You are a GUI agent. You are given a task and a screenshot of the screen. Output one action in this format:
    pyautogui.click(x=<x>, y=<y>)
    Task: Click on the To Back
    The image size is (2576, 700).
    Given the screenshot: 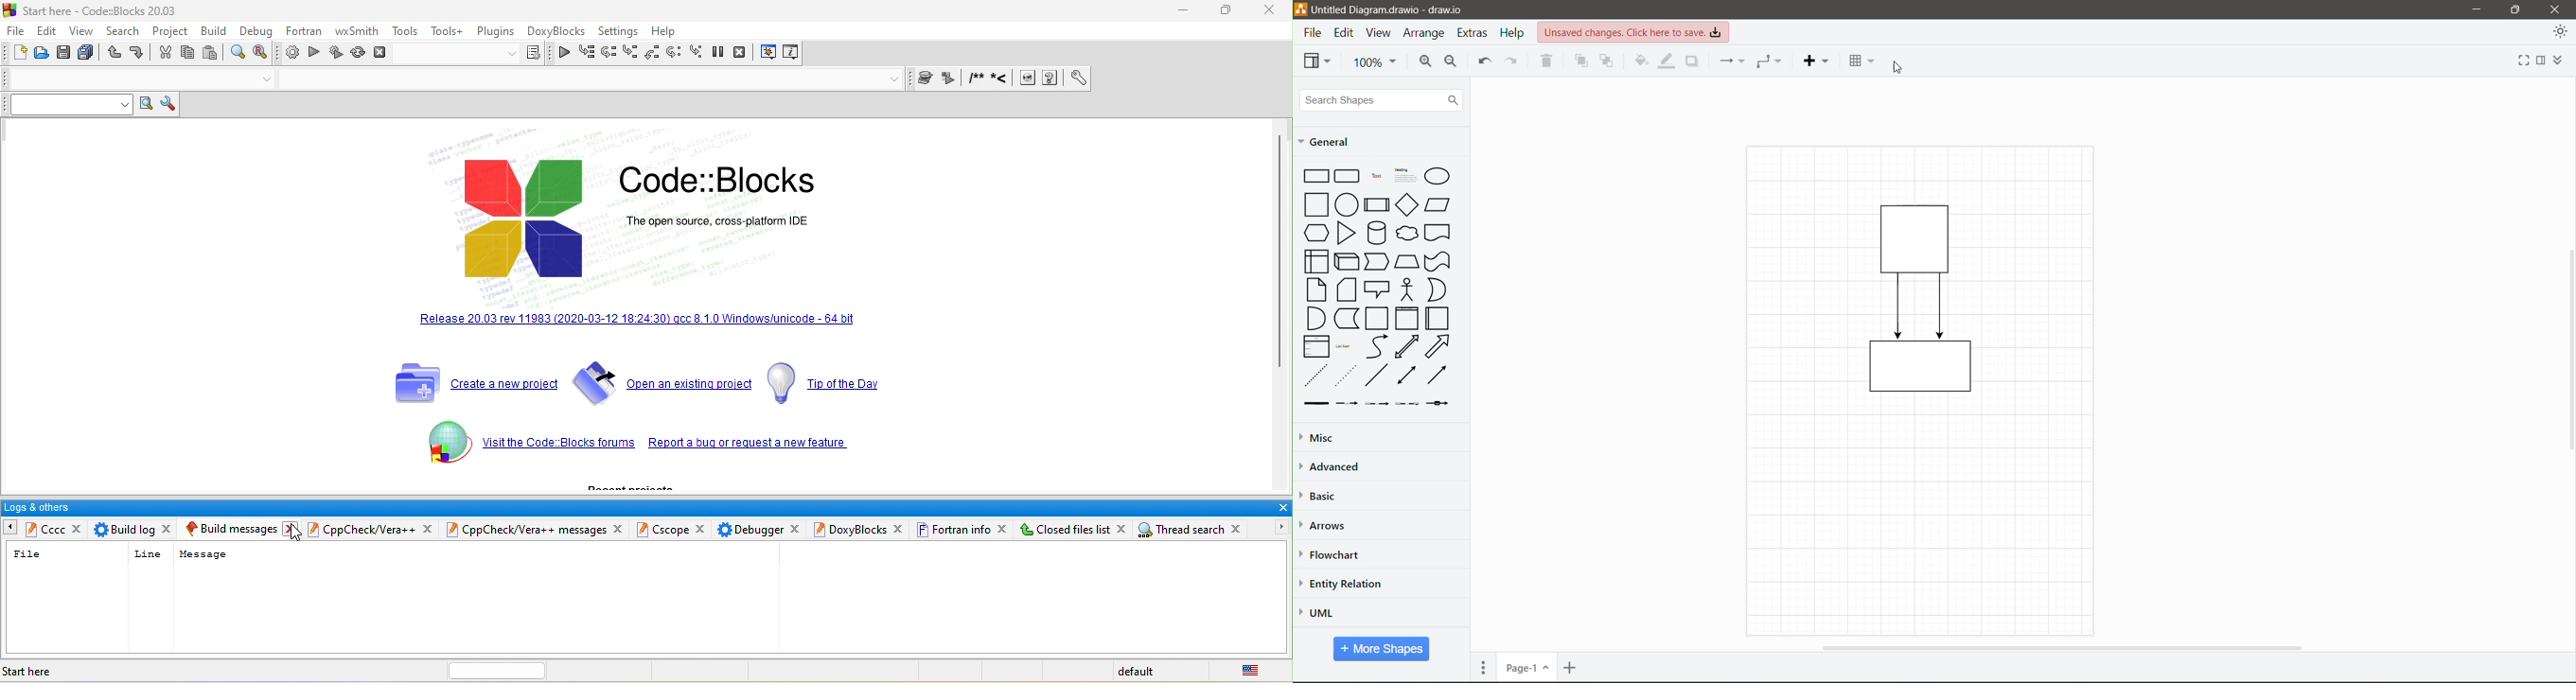 What is the action you would take?
    pyautogui.click(x=1608, y=62)
    